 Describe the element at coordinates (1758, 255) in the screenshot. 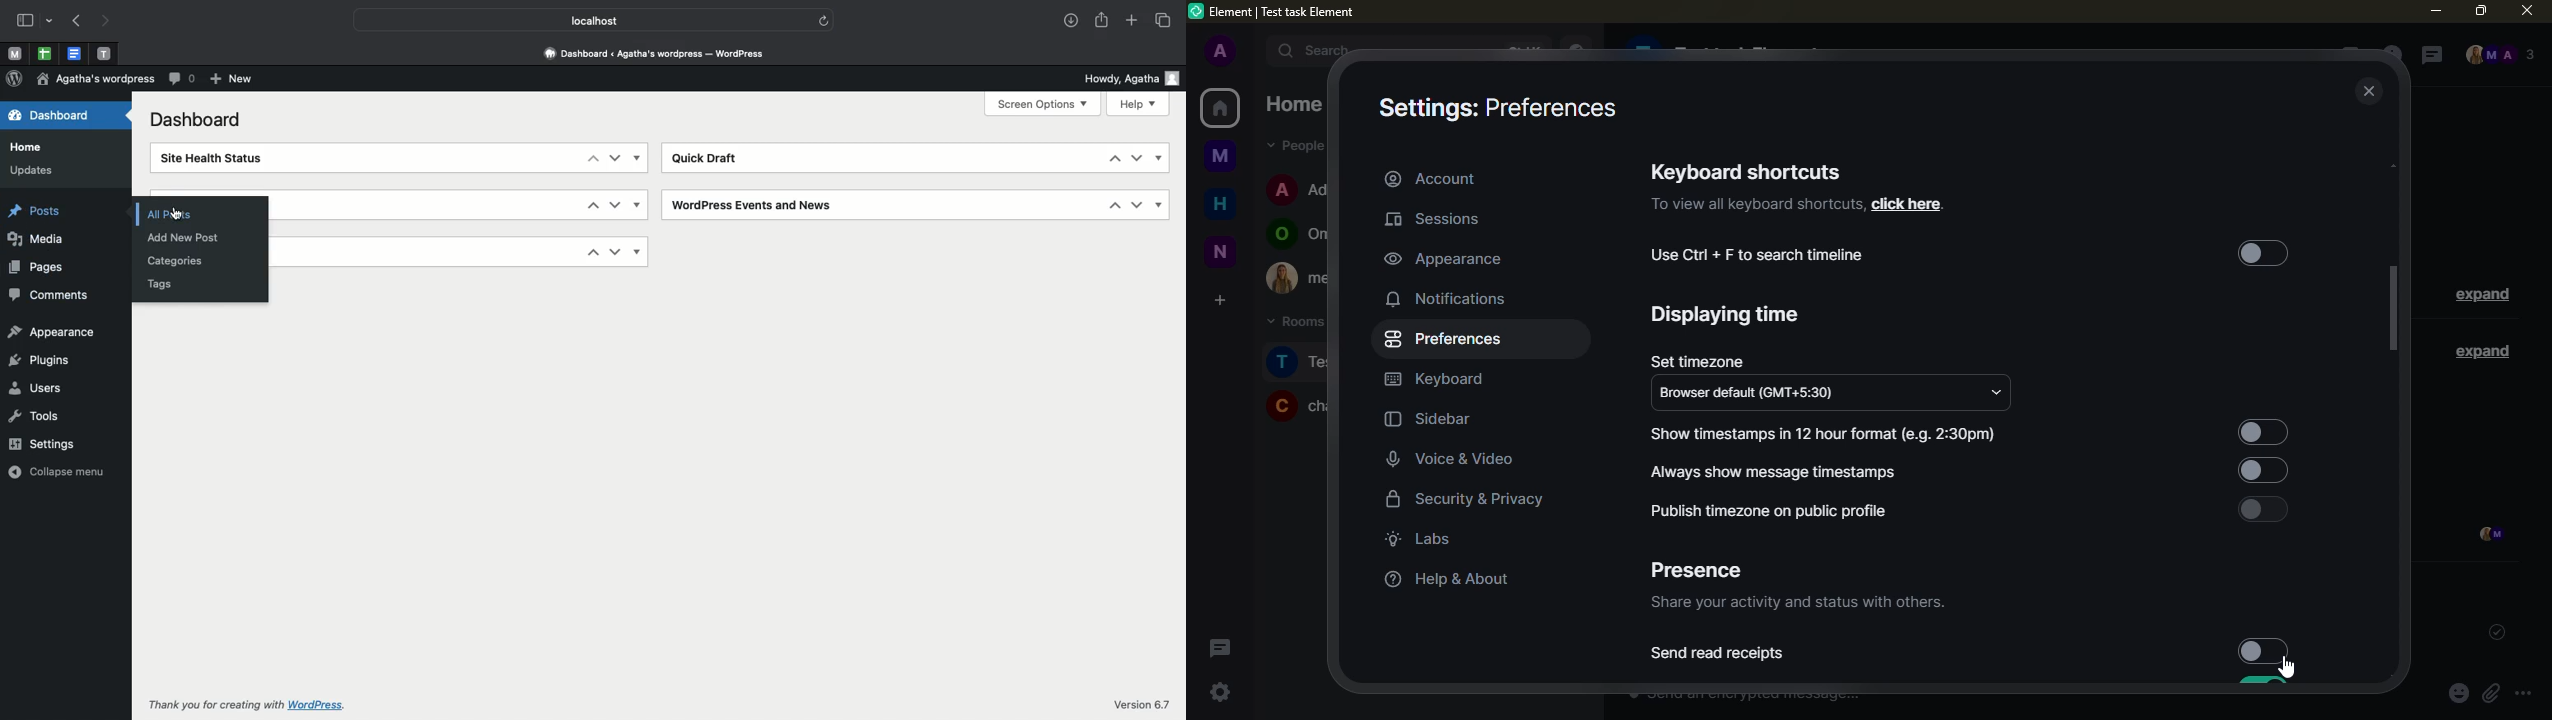

I see `use ctrl+F` at that location.